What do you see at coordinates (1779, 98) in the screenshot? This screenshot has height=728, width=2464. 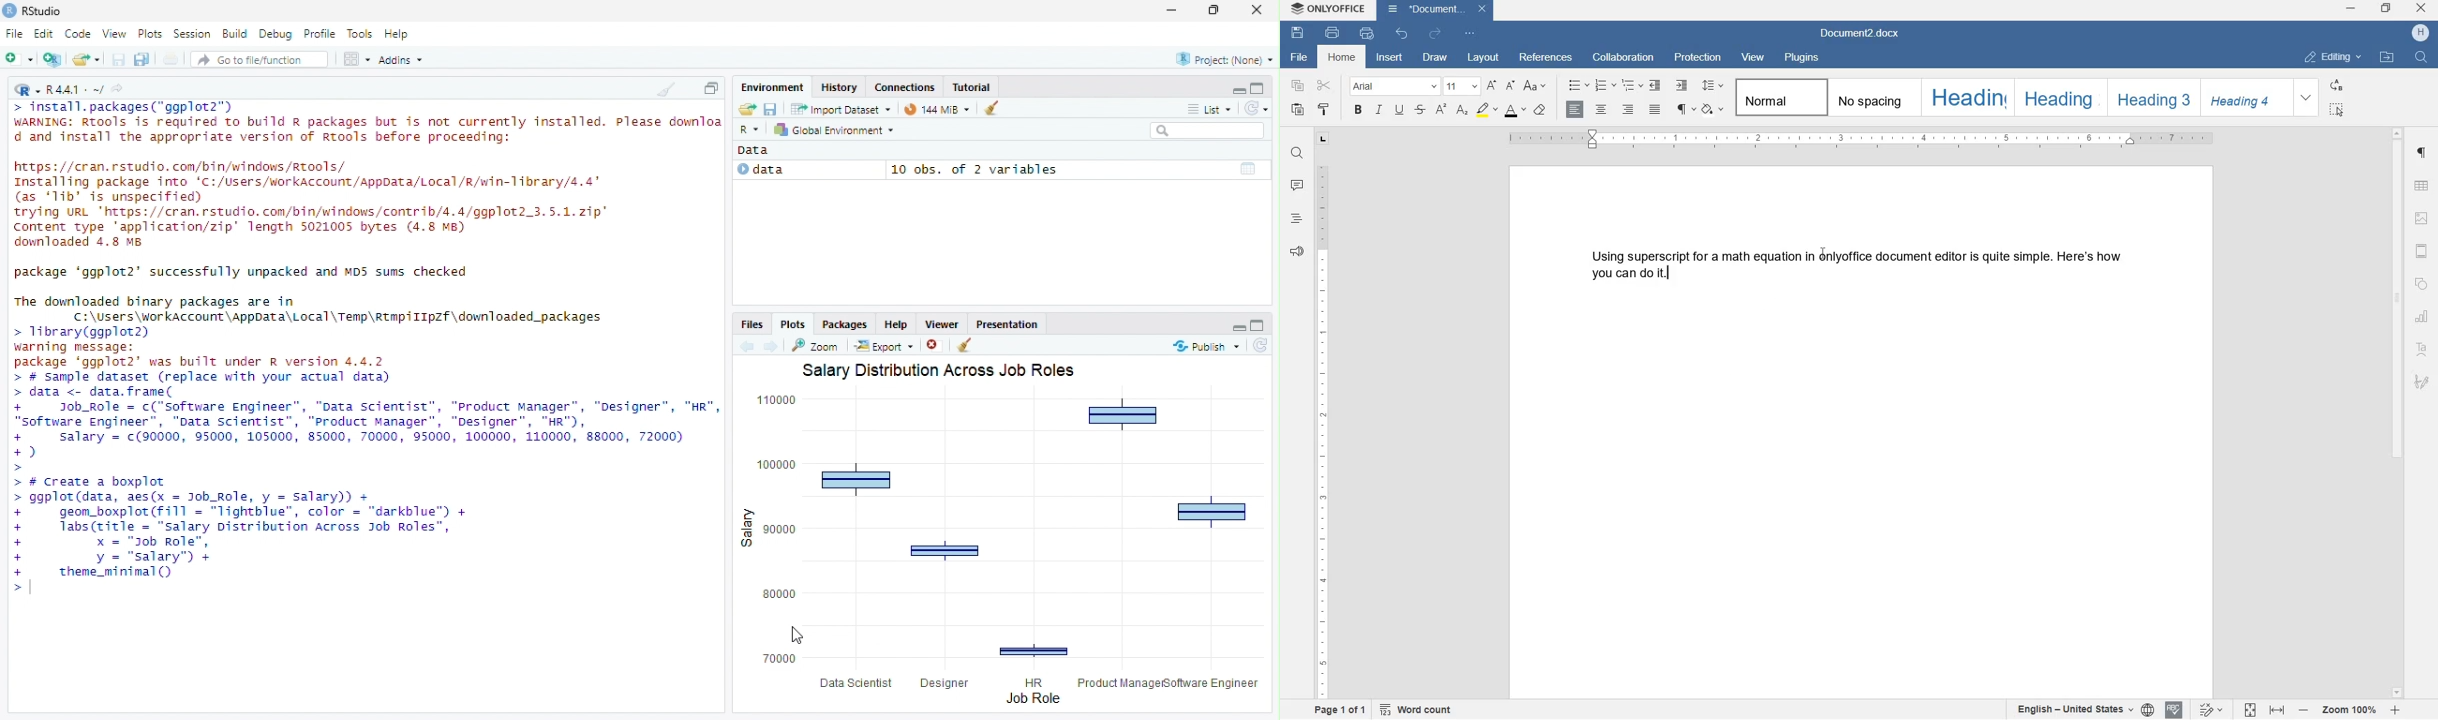 I see `normal` at bounding box center [1779, 98].